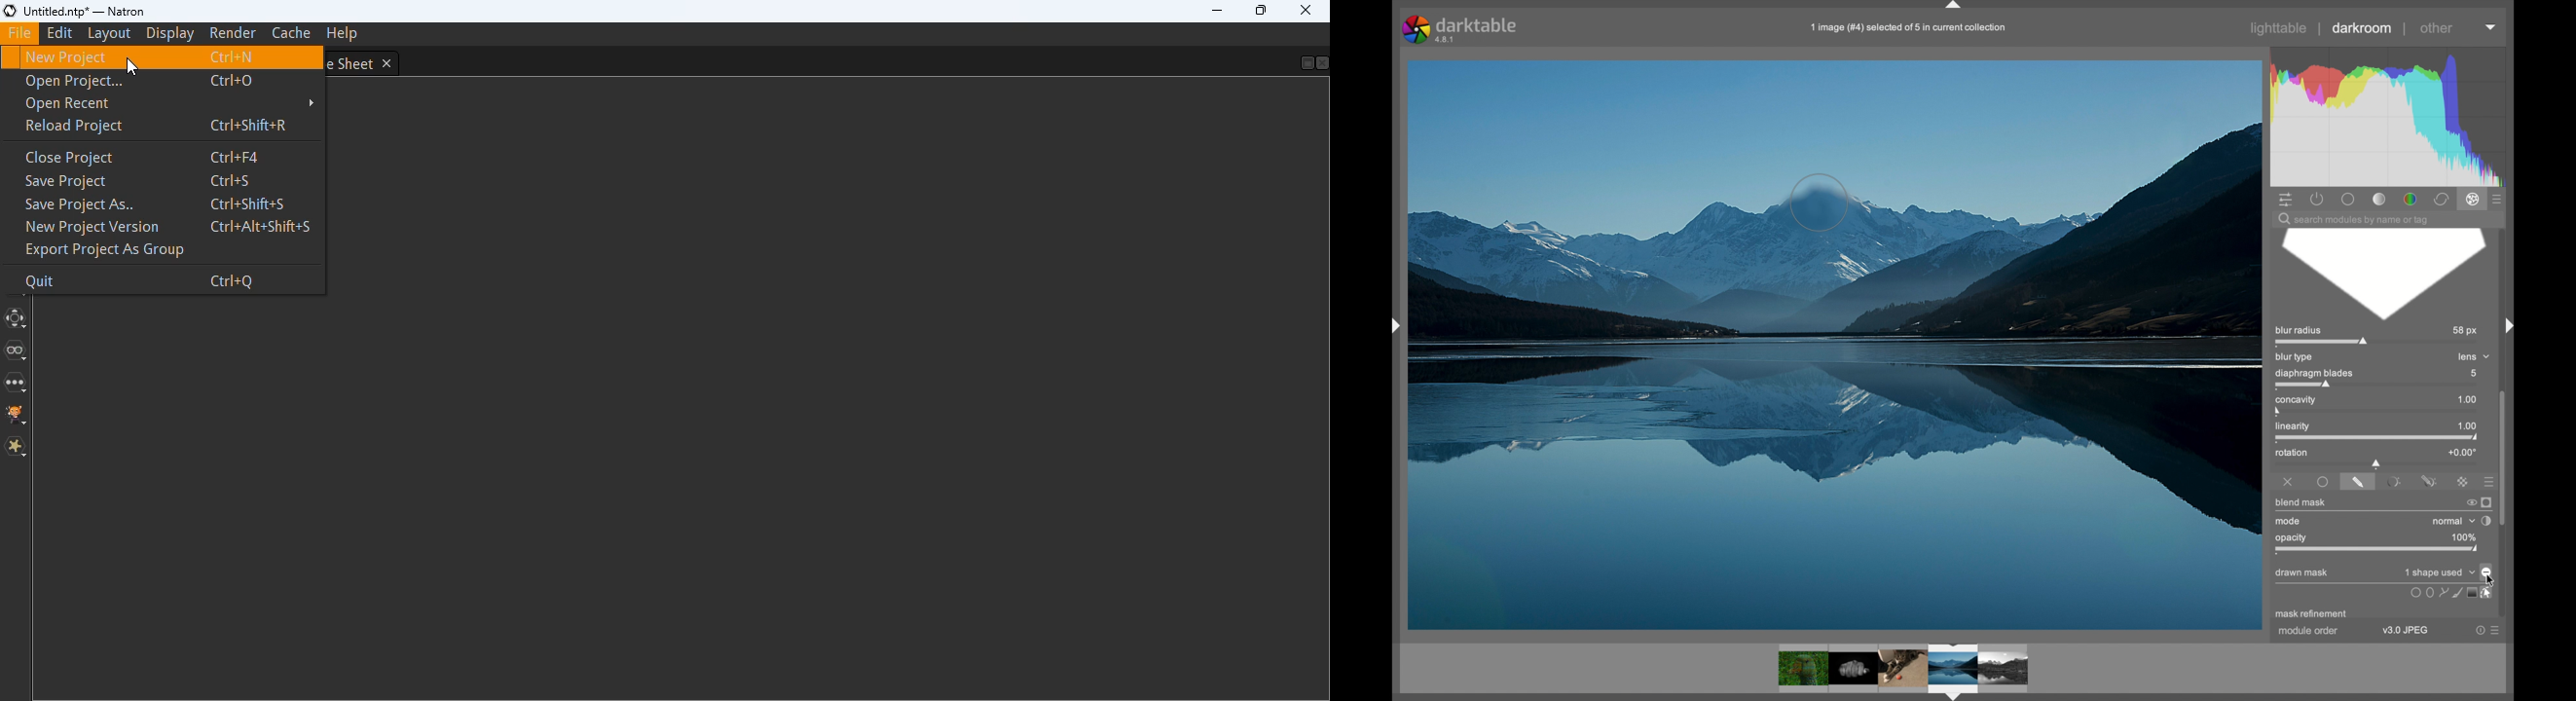 The image size is (2576, 728). What do you see at coordinates (166, 57) in the screenshot?
I see `new project` at bounding box center [166, 57].